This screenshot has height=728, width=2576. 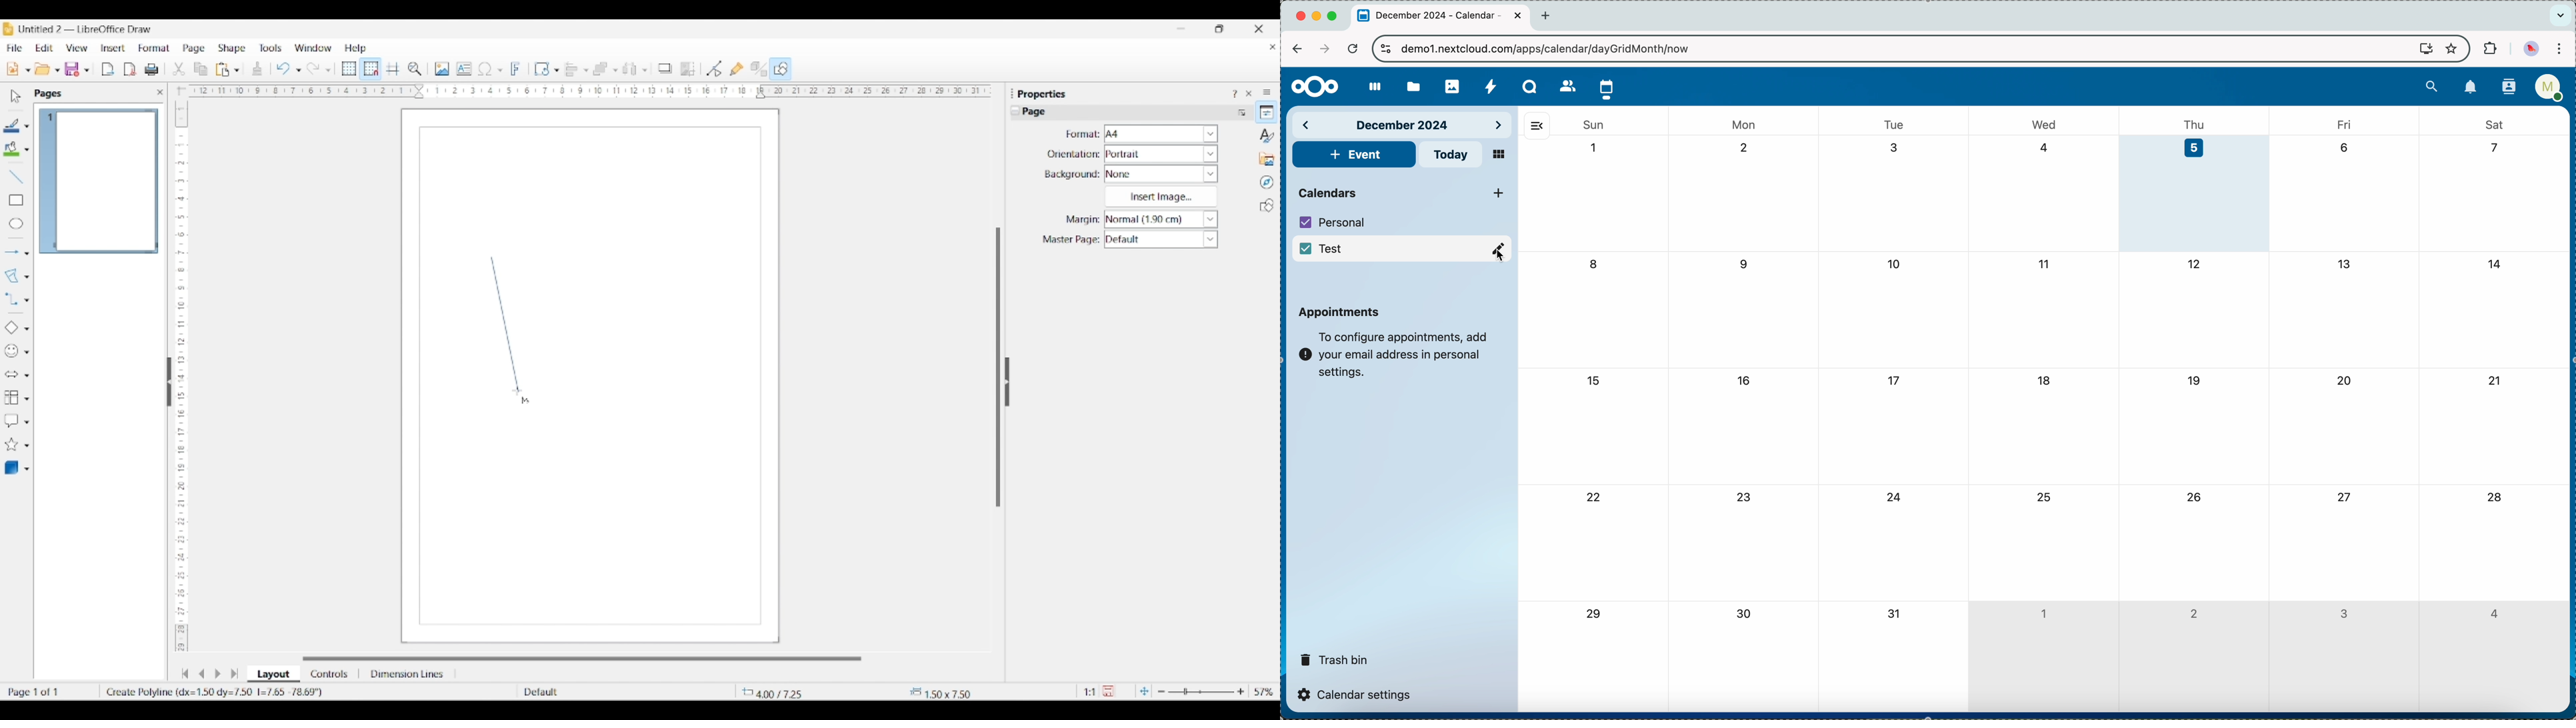 I want to click on Section title - Properties, so click(x=1043, y=93).